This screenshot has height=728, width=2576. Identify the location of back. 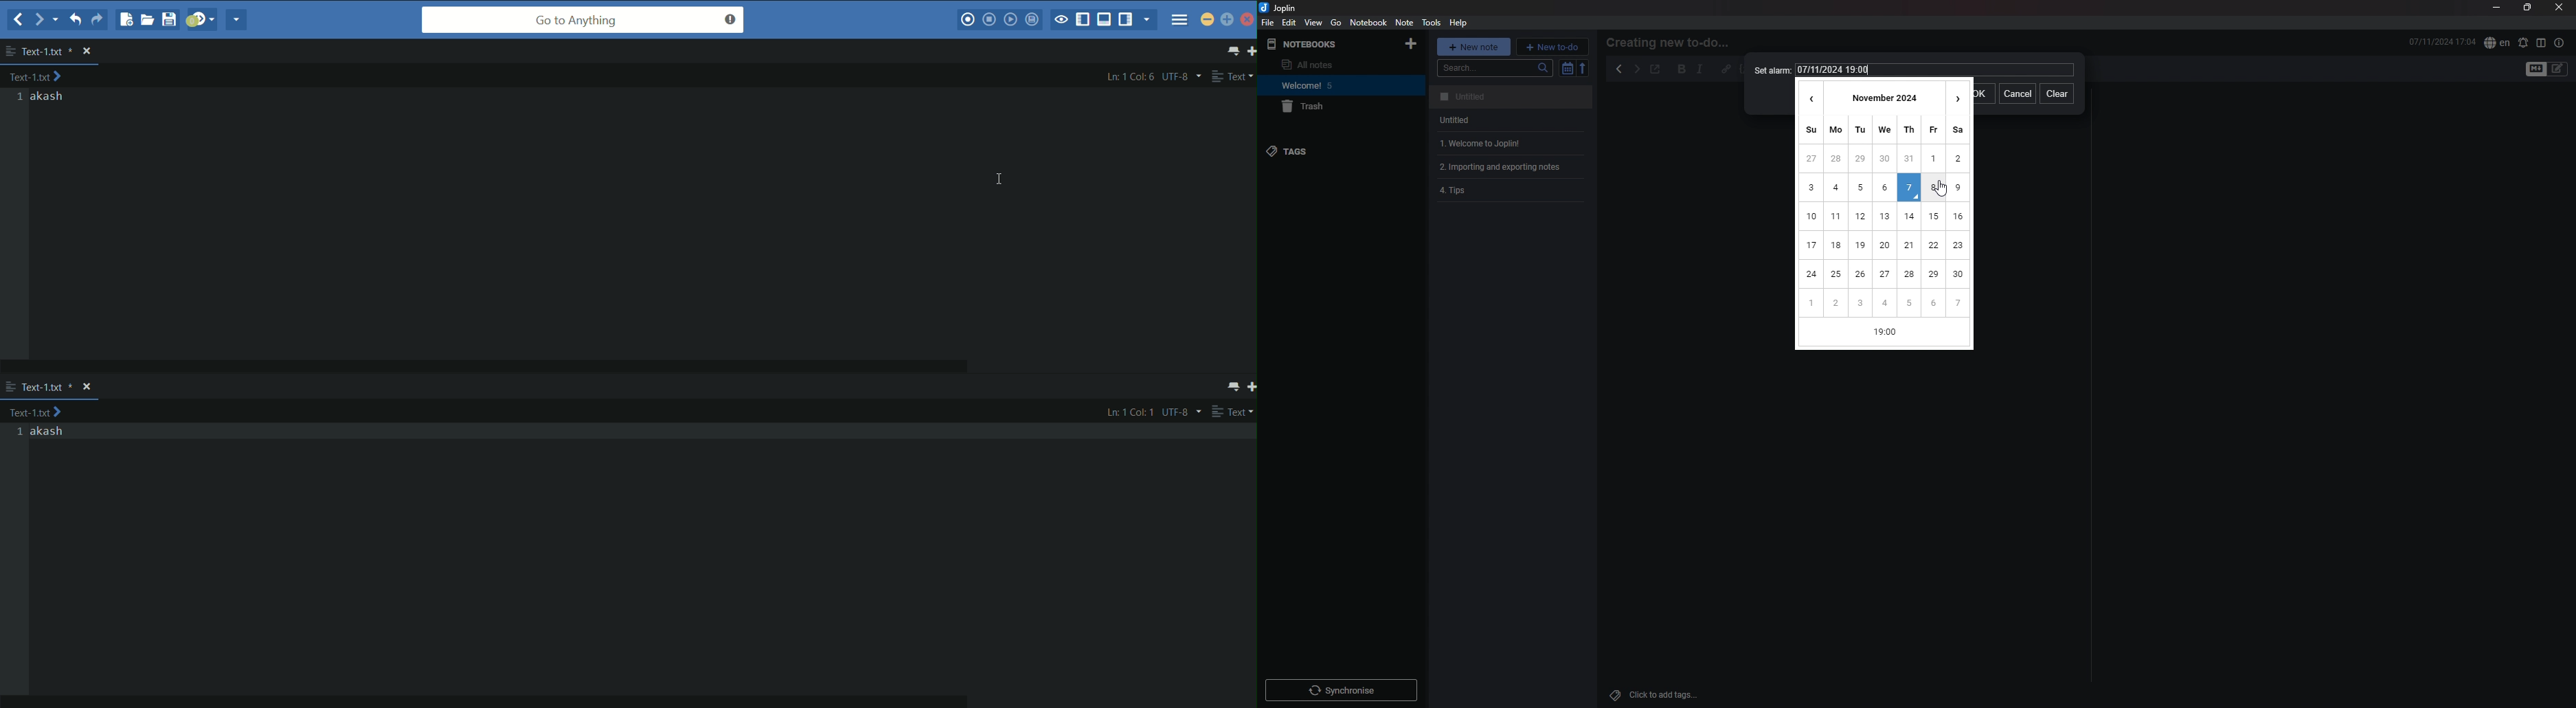
(1619, 69).